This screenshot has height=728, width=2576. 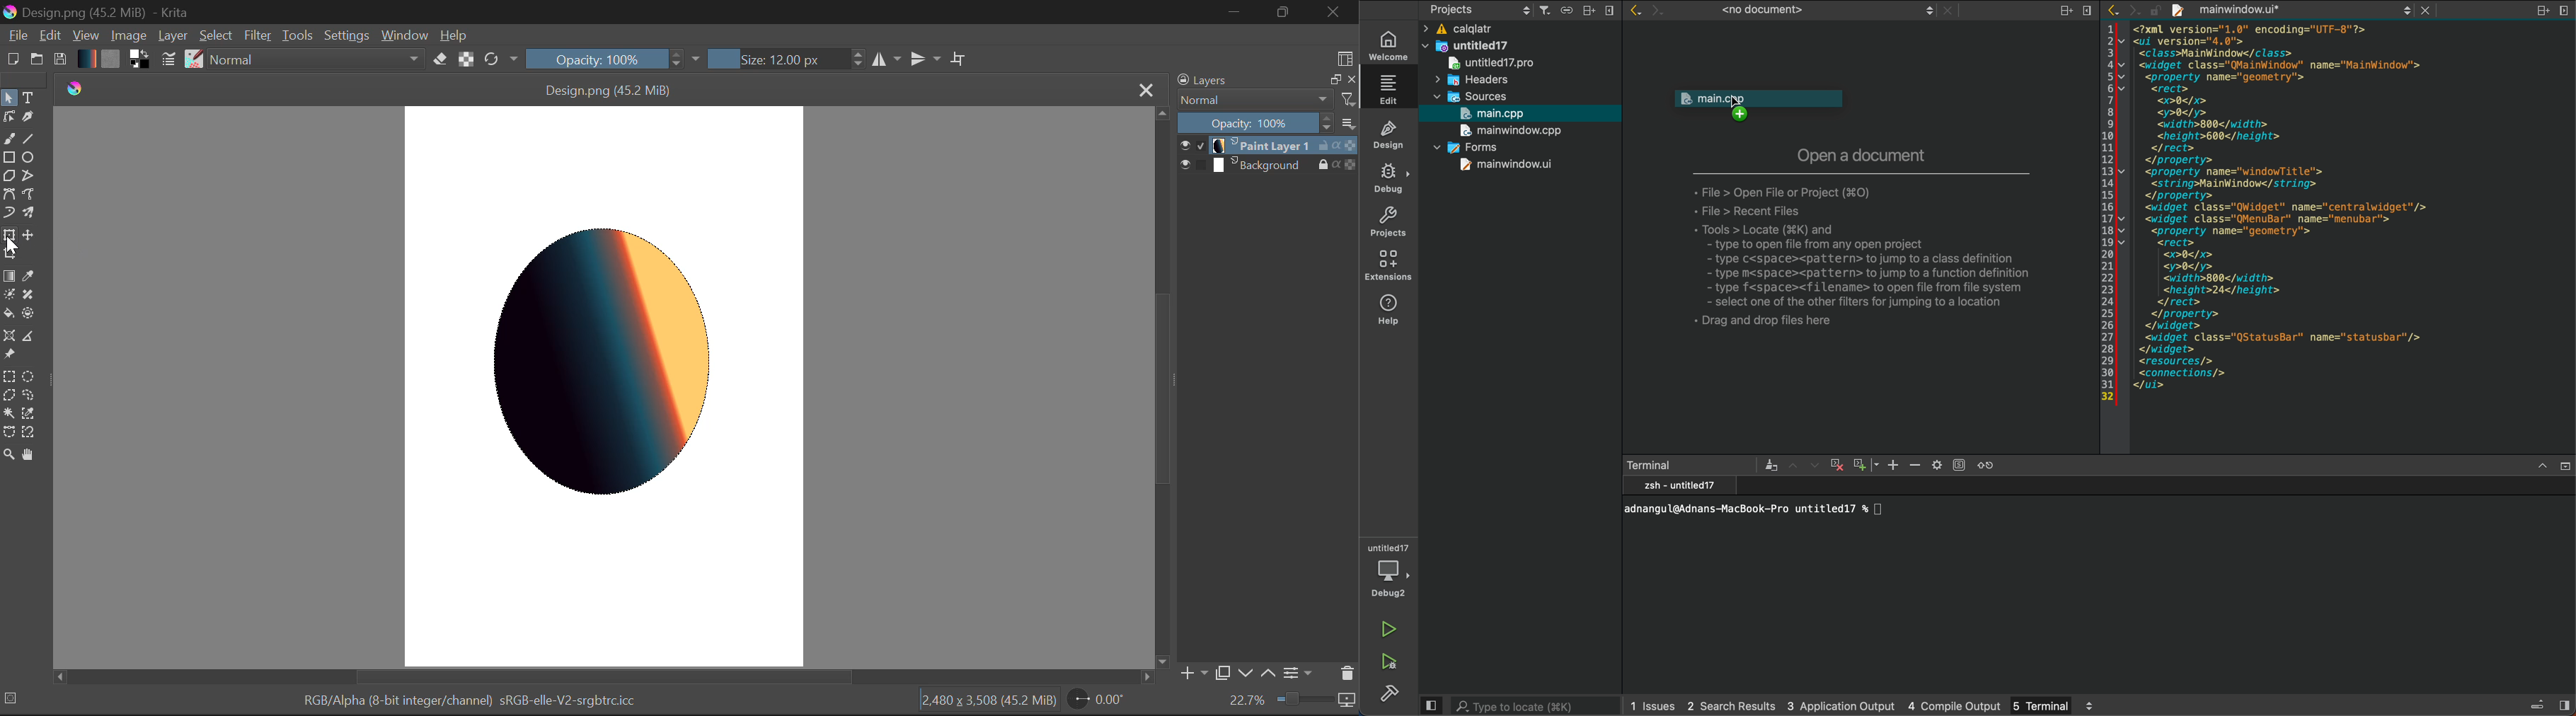 What do you see at coordinates (317, 58) in the screenshot?
I see `Blending Mode` at bounding box center [317, 58].